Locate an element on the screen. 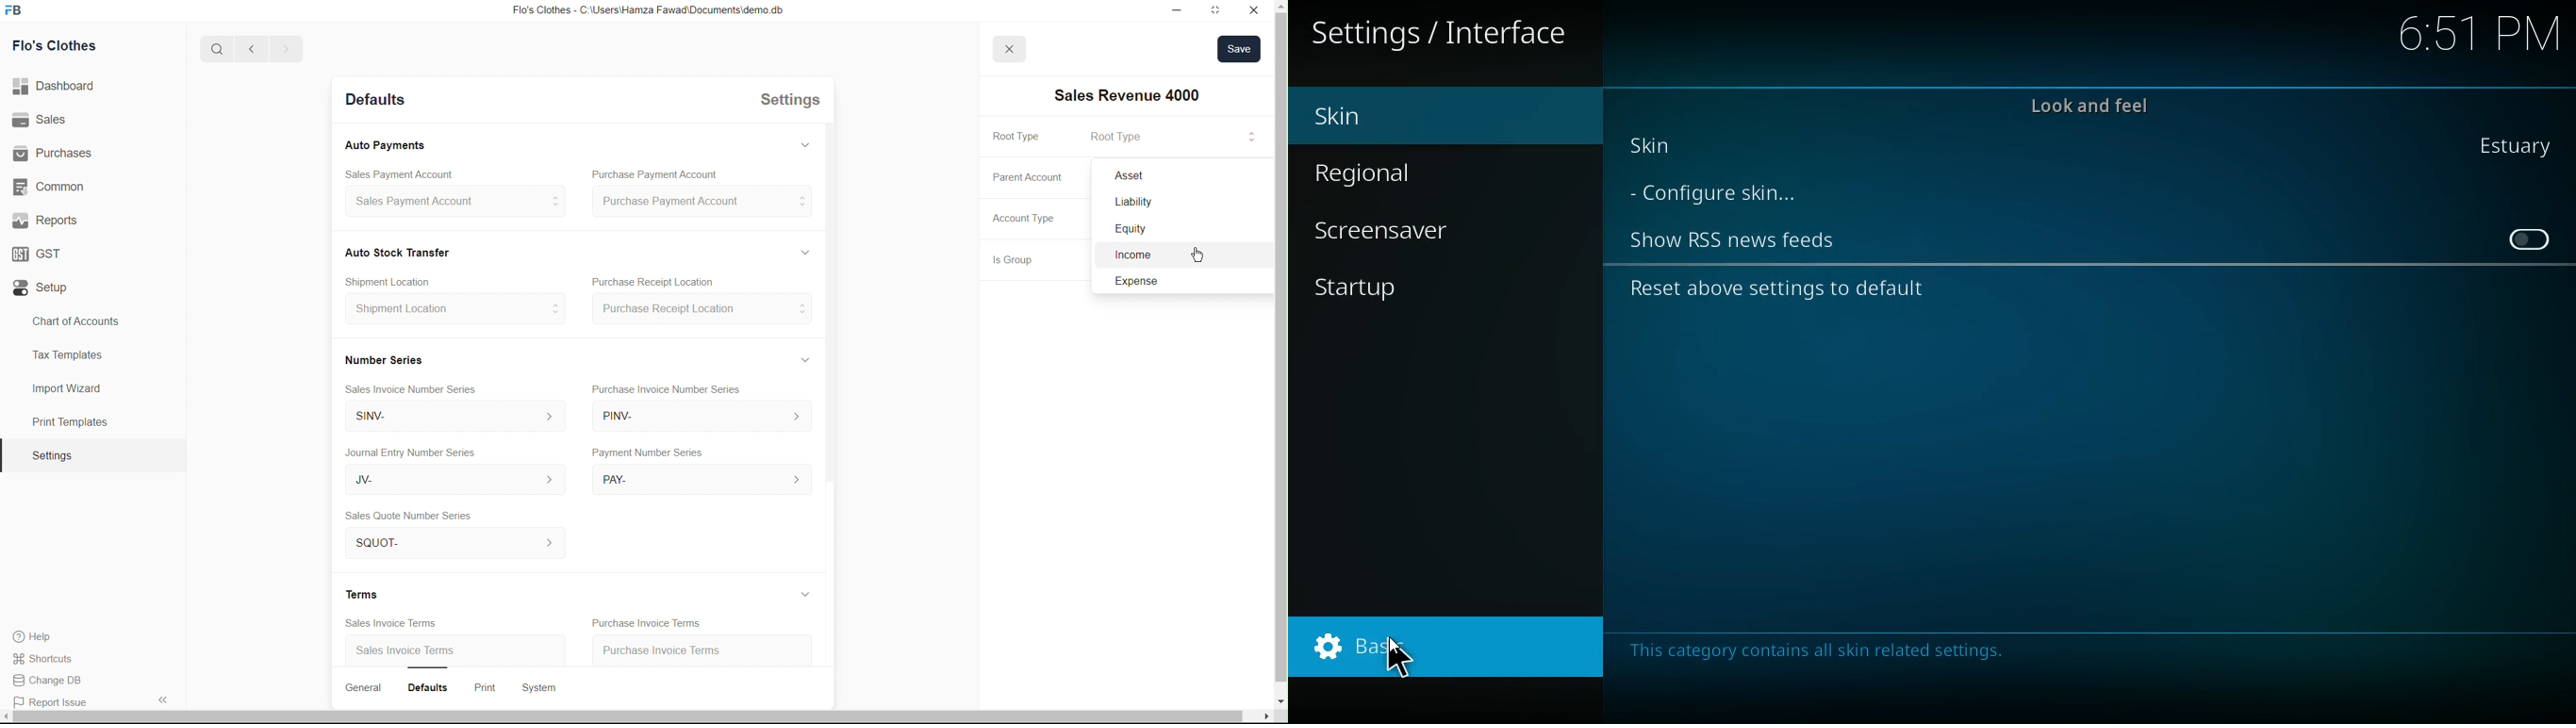 This screenshot has width=2576, height=728. Collapse is located at coordinates (162, 699).